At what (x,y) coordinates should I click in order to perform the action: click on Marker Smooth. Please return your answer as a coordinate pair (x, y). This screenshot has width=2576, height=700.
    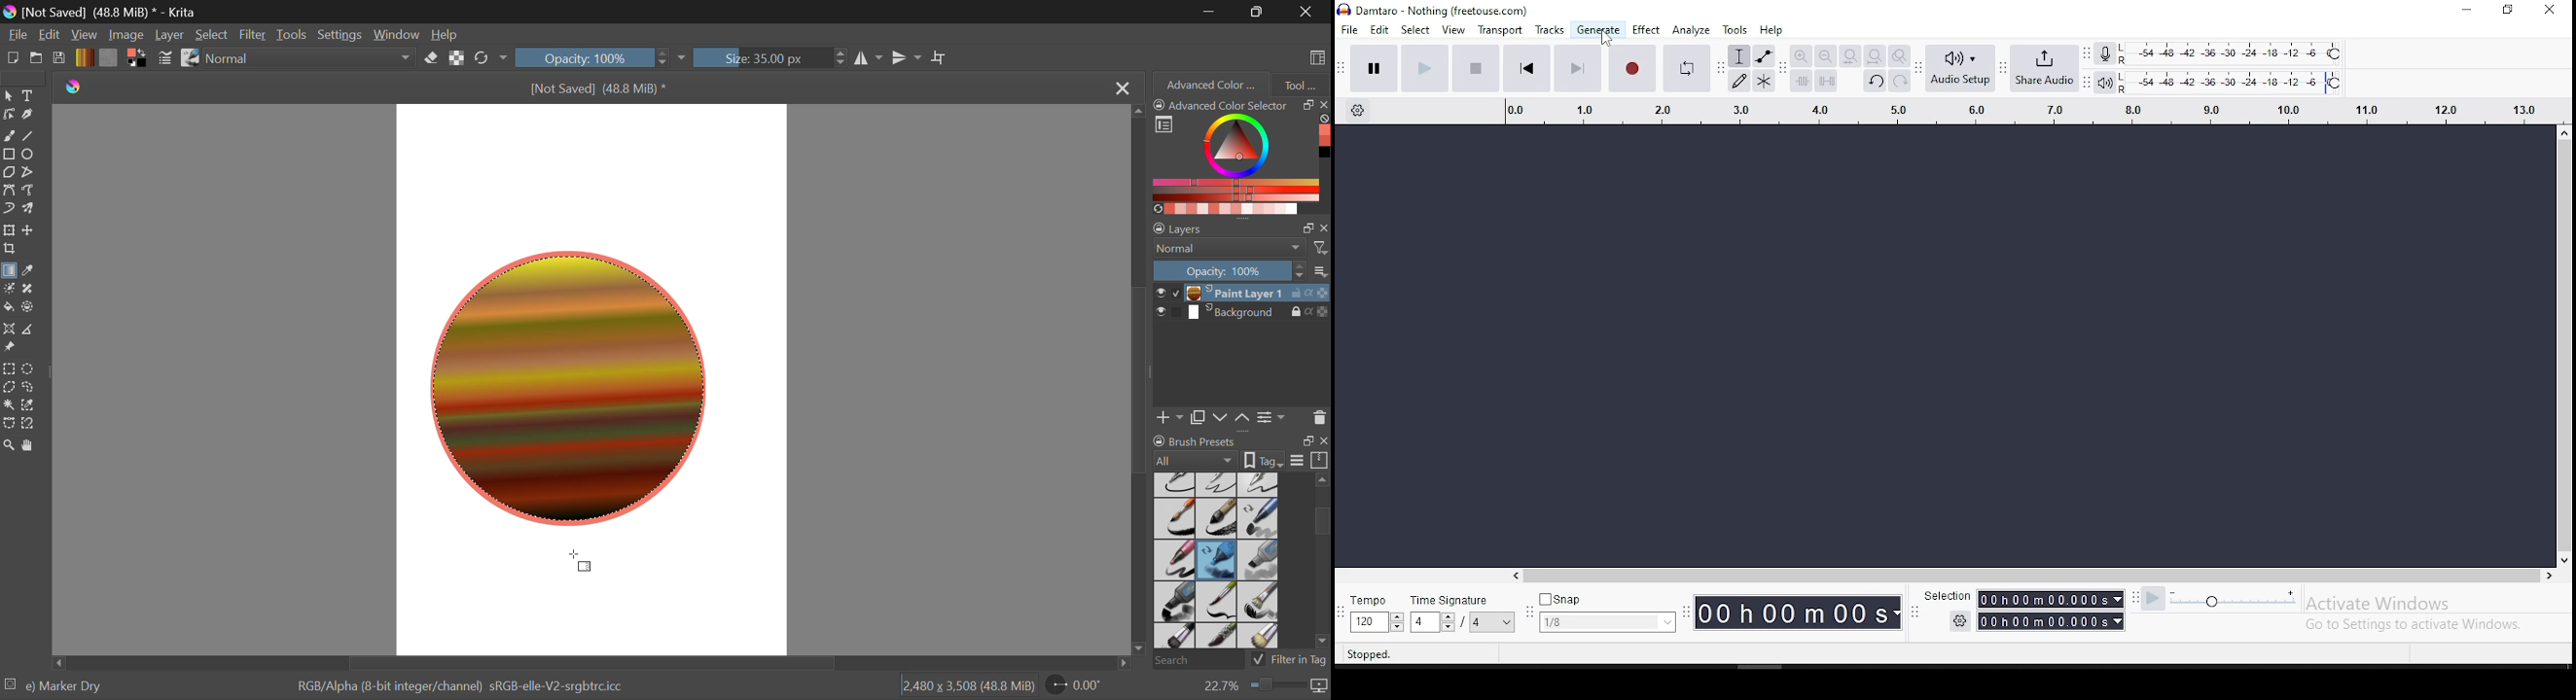
    Looking at the image, I should click on (1175, 560).